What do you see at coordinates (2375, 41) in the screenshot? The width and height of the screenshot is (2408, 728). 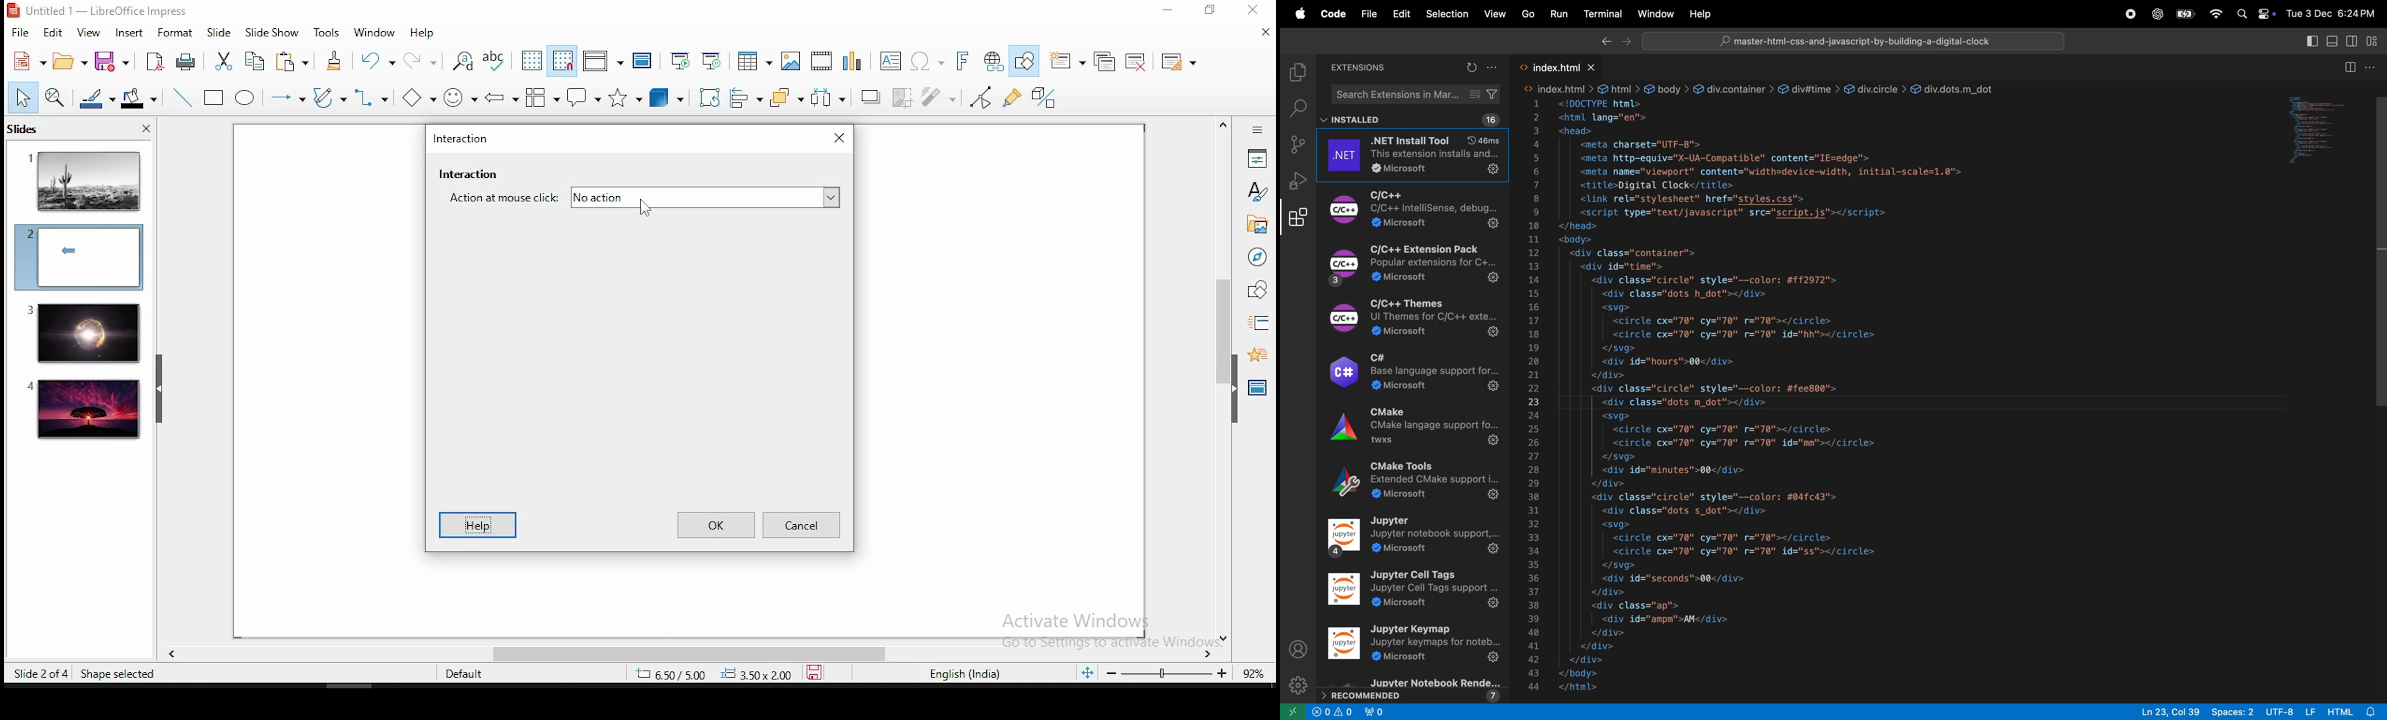 I see `customize layout` at bounding box center [2375, 41].